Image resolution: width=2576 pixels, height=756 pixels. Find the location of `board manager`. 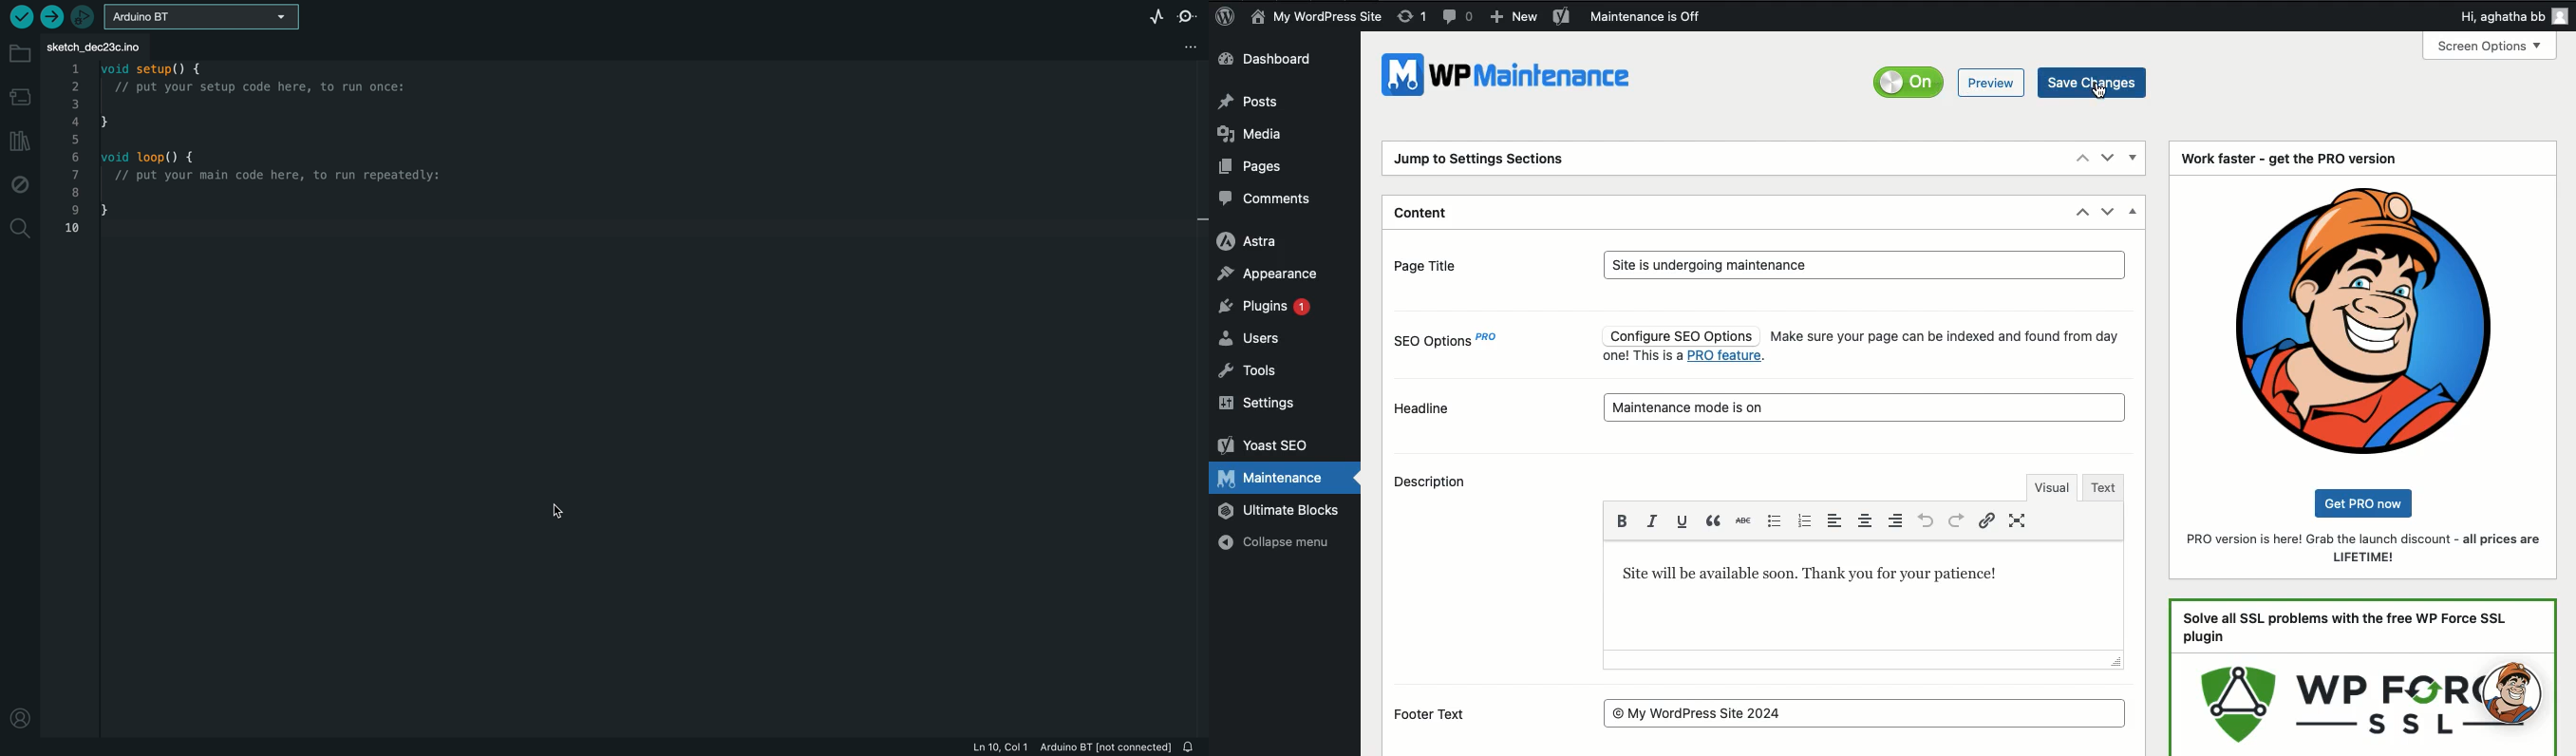

board manager is located at coordinates (18, 95).